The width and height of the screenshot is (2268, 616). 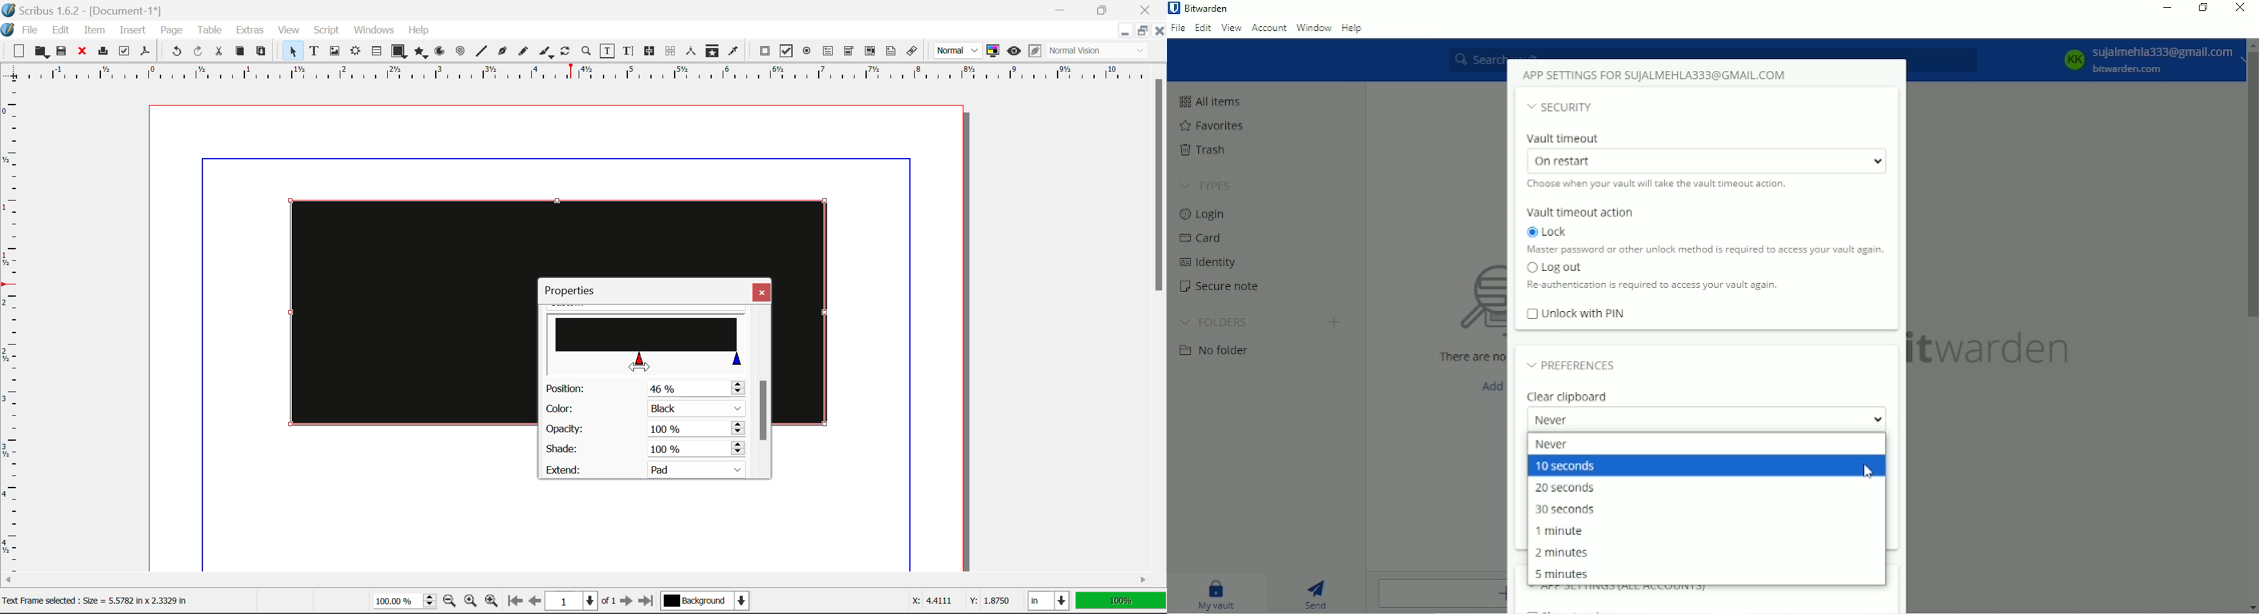 What do you see at coordinates (1103, 9) in the screenshot?
I see `Minimize` at bounding box center [1103, 9].